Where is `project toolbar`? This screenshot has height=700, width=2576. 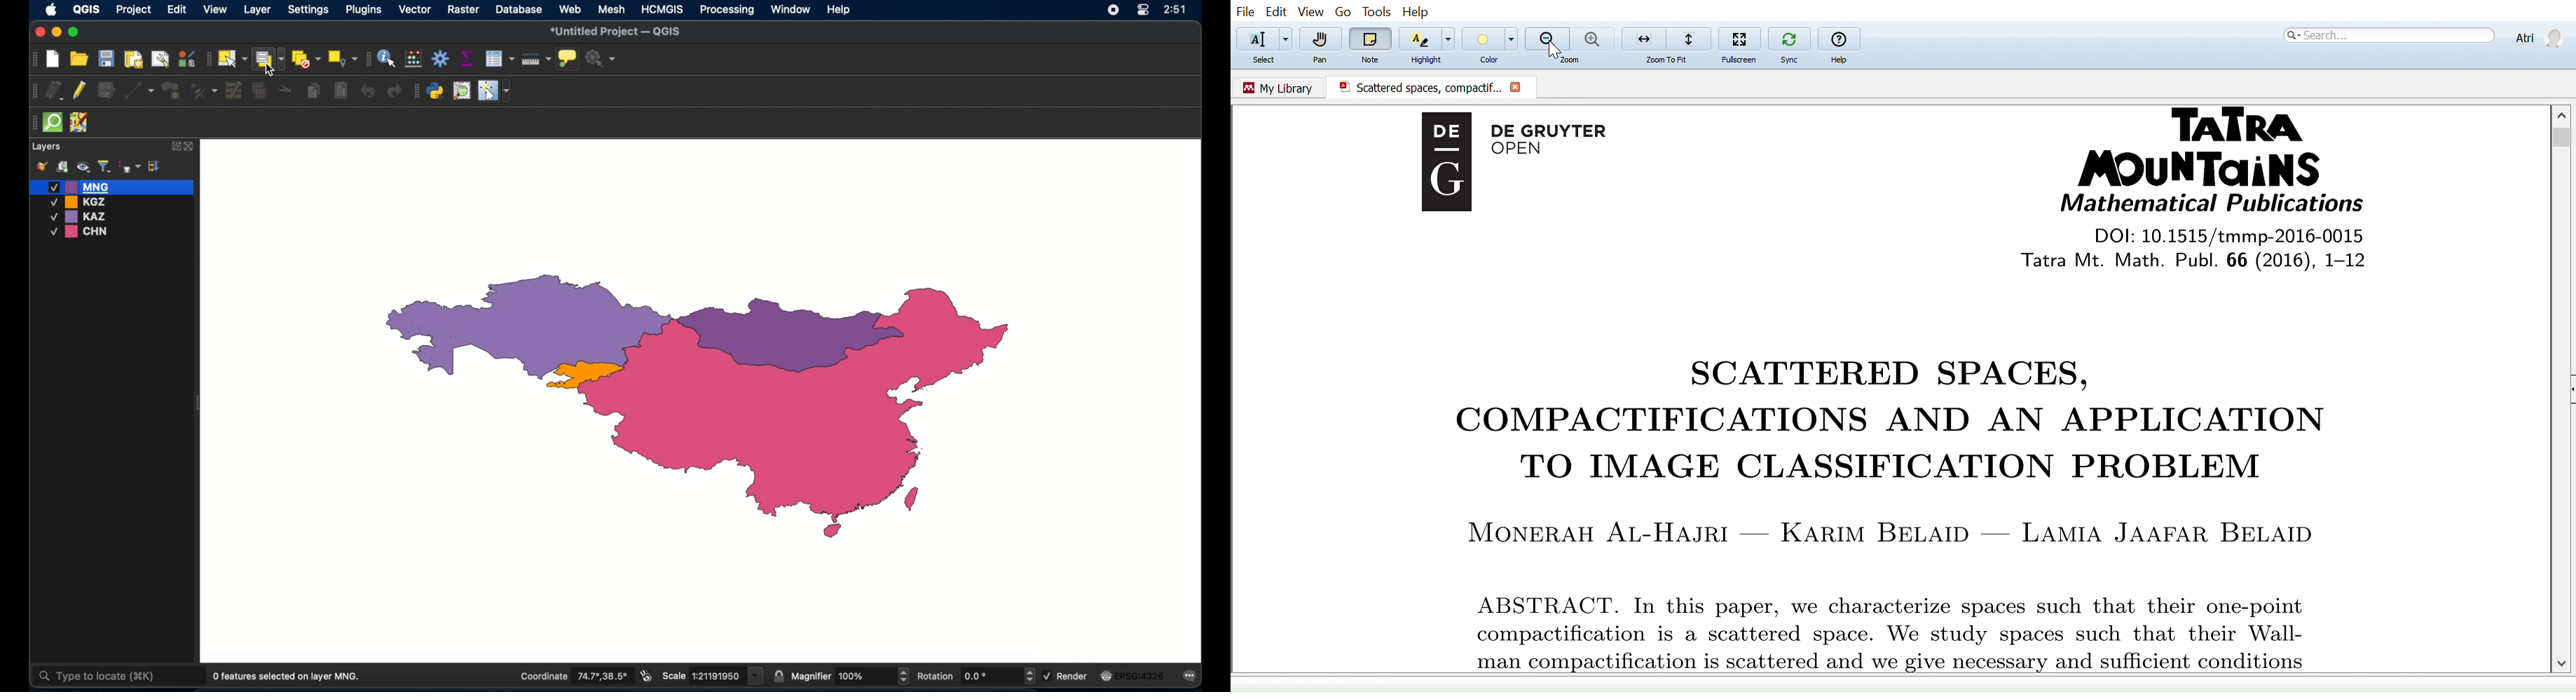
project toolbar is located at coordinates (32, 60).